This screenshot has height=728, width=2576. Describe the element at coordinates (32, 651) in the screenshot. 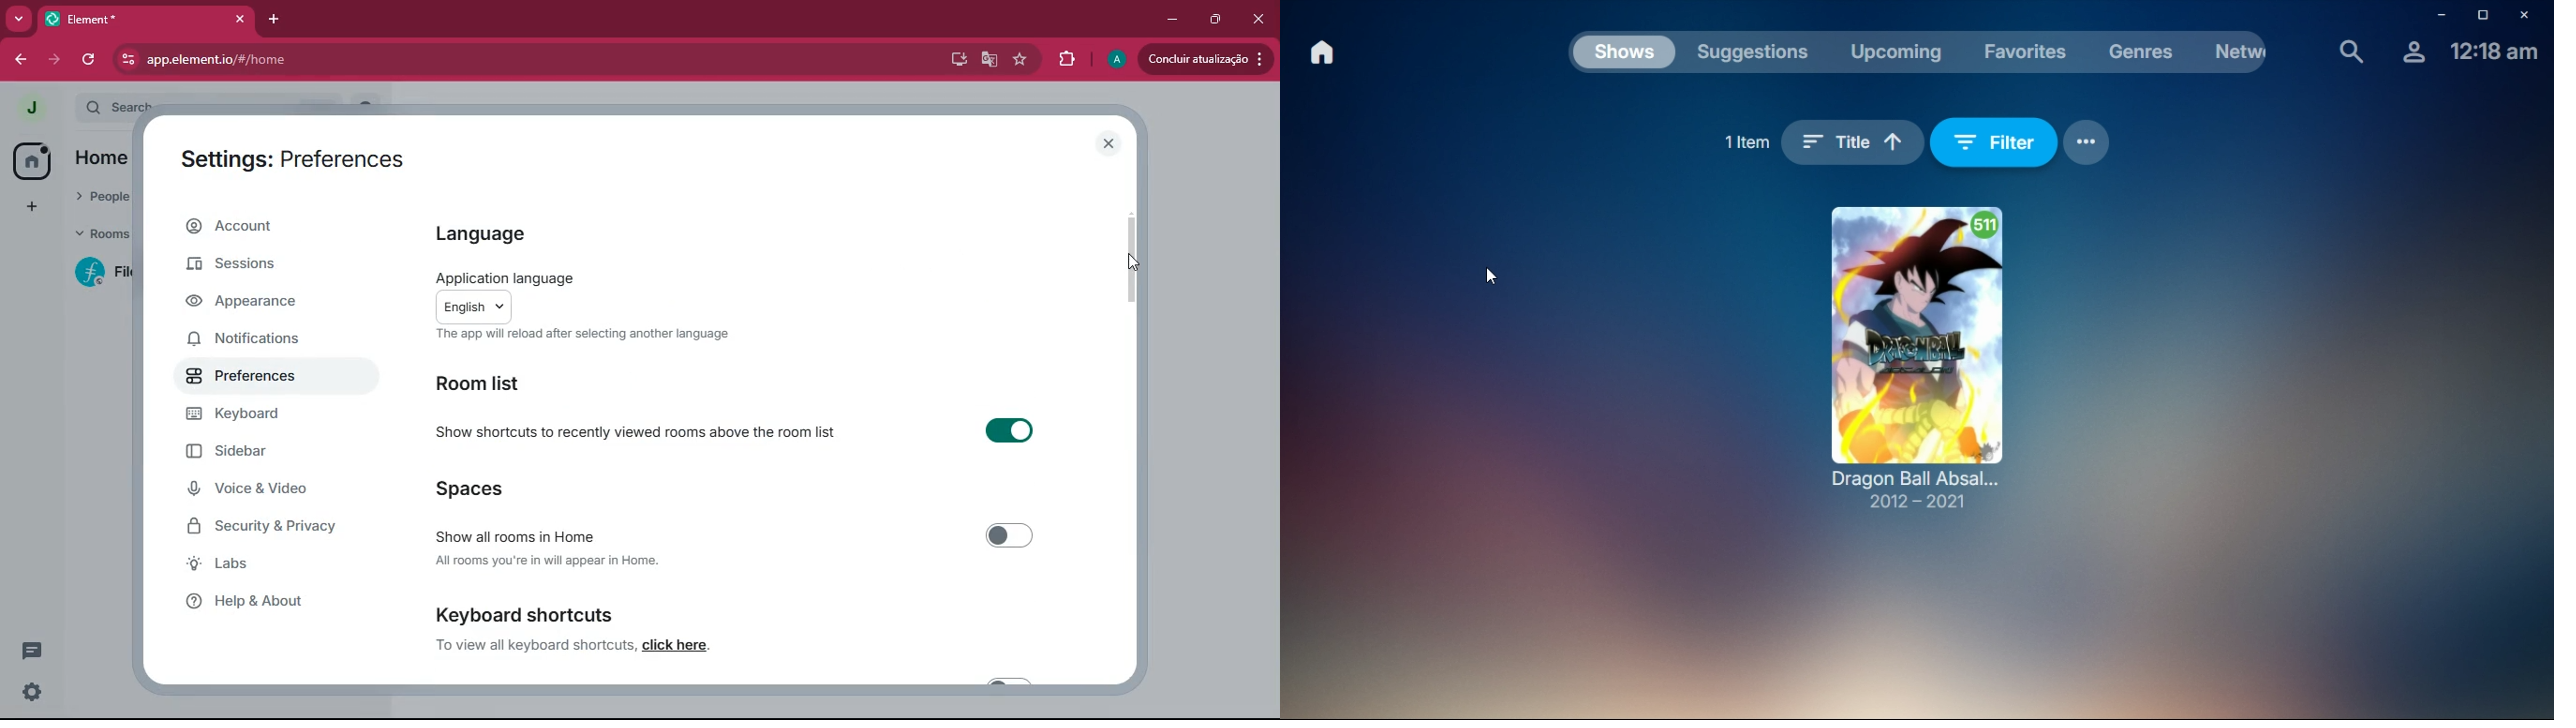

I see `threads` at that location.